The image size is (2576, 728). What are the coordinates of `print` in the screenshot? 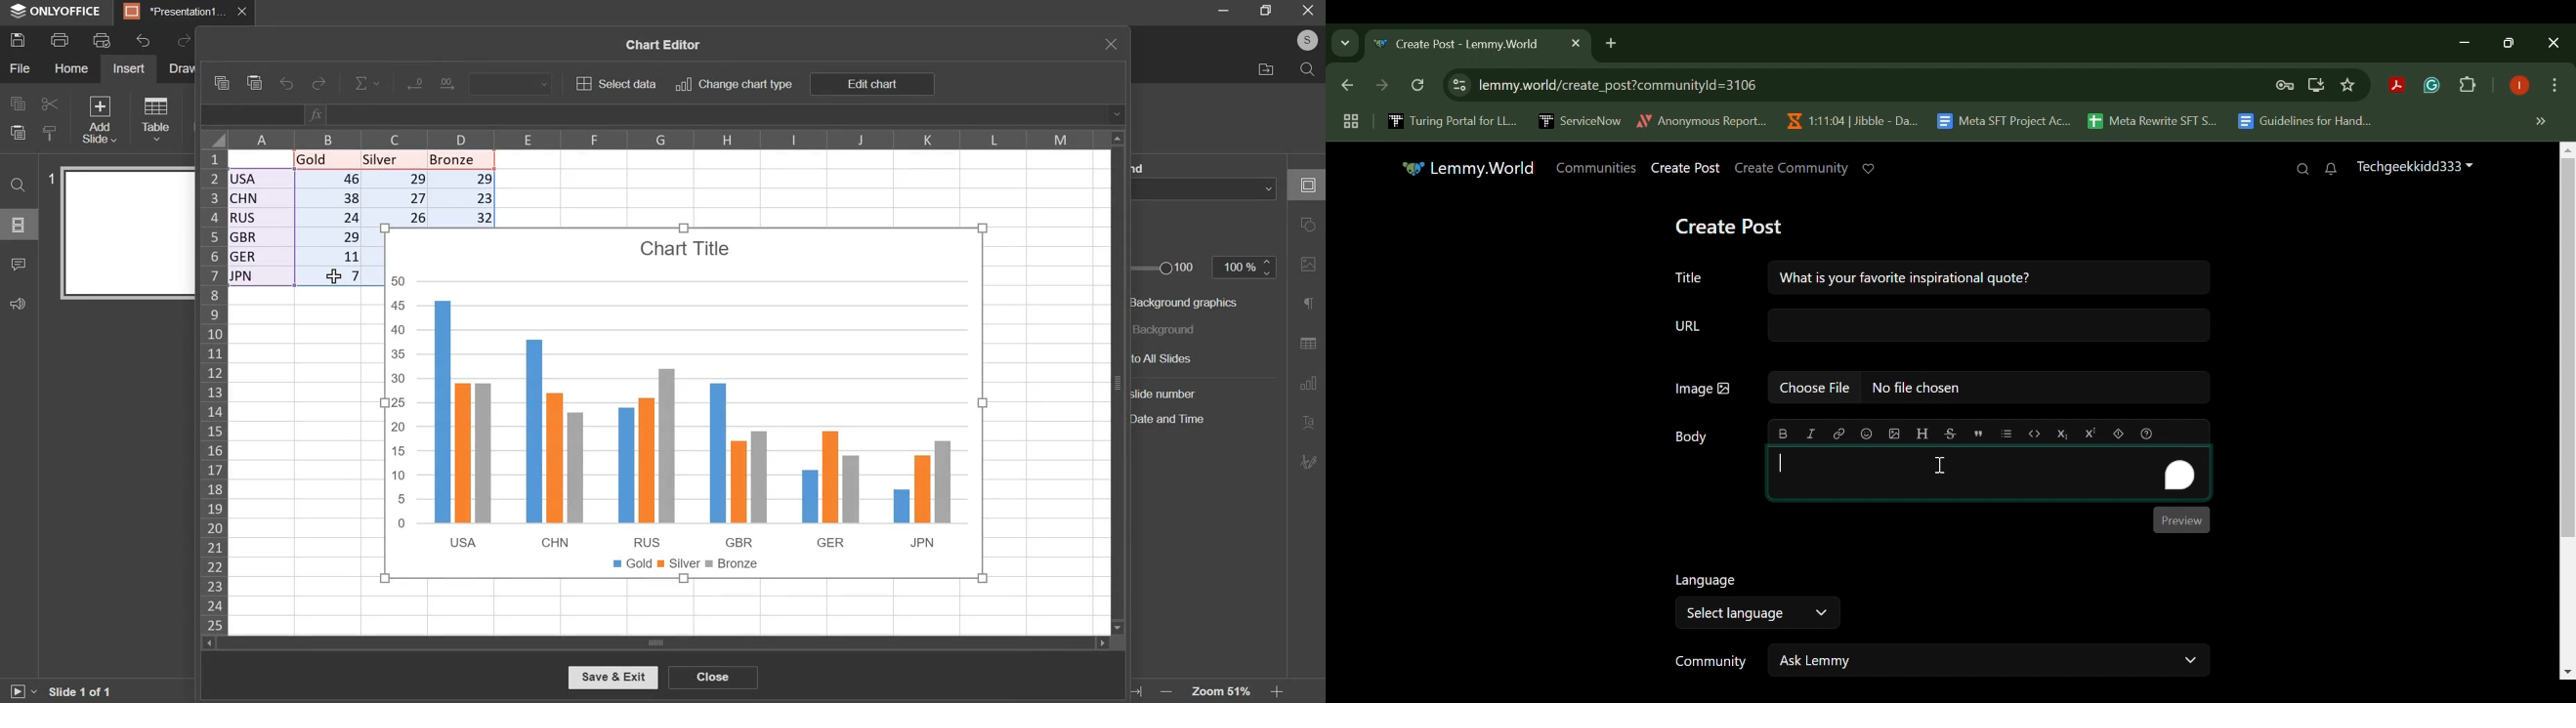 It's located at (59, 40).